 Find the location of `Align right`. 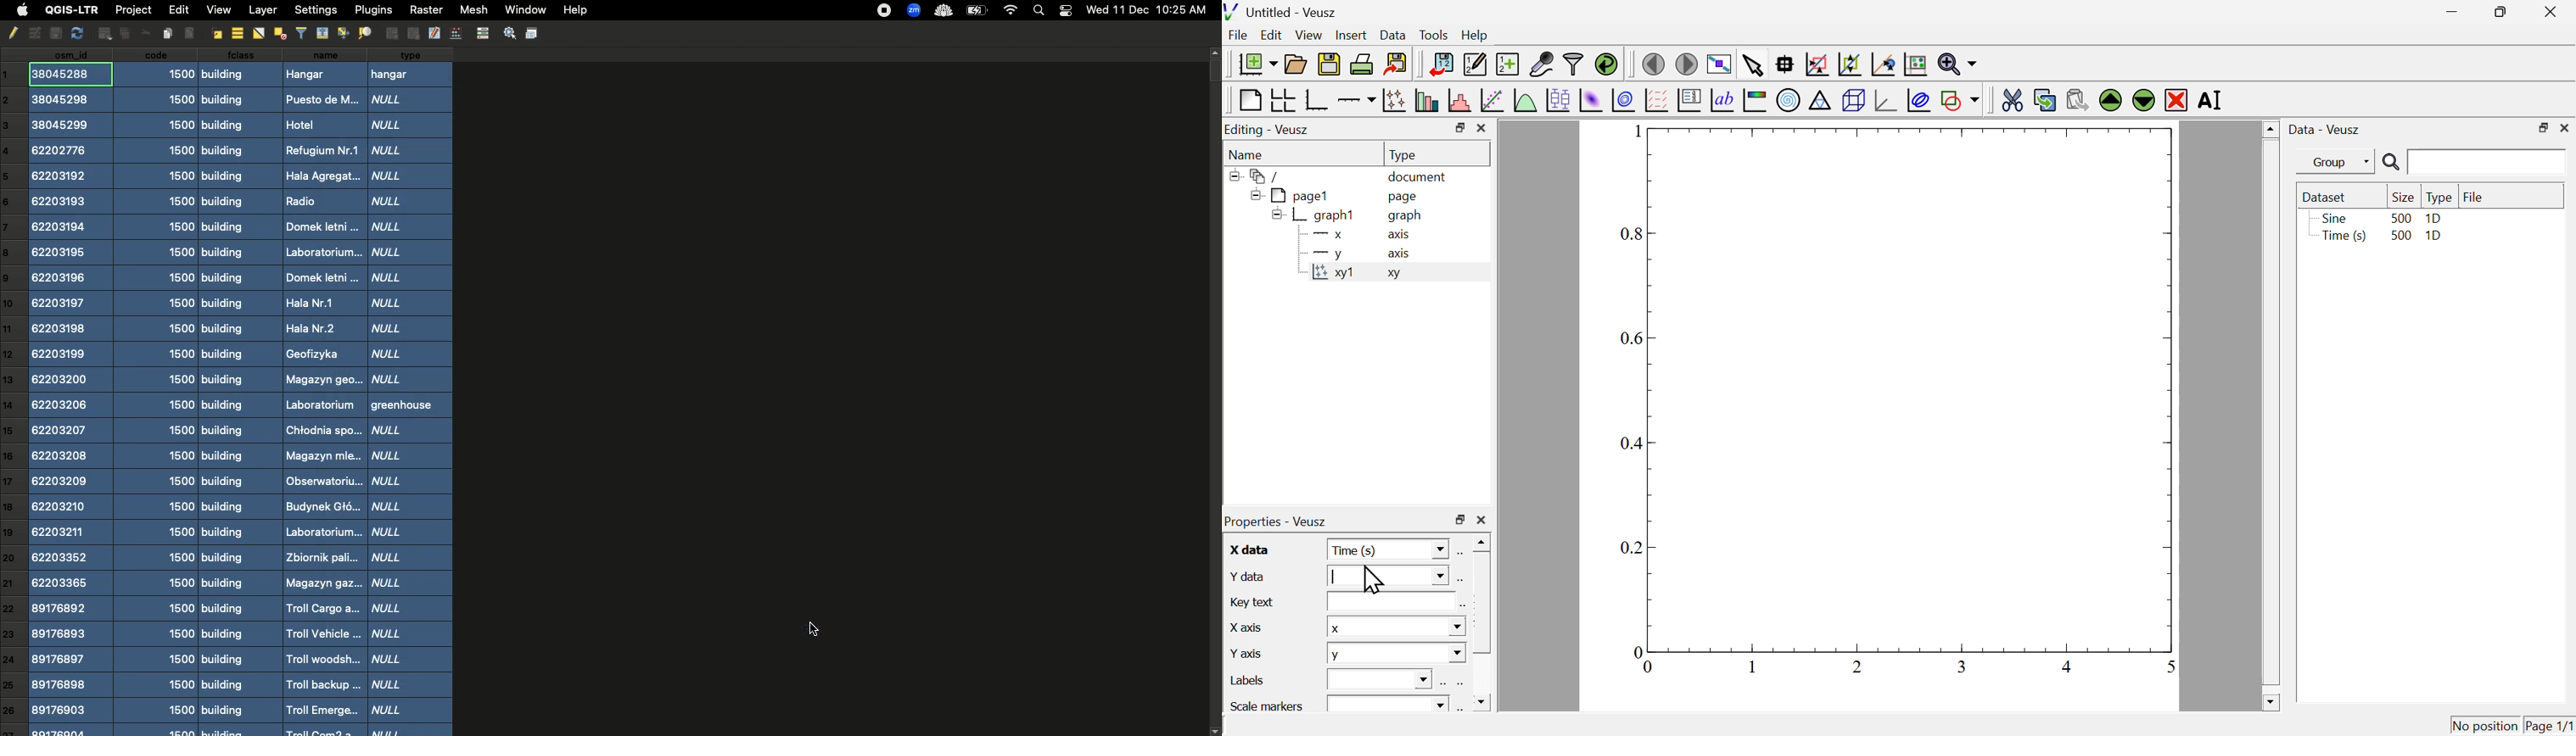

Align right is located at coordinates (216, 33).